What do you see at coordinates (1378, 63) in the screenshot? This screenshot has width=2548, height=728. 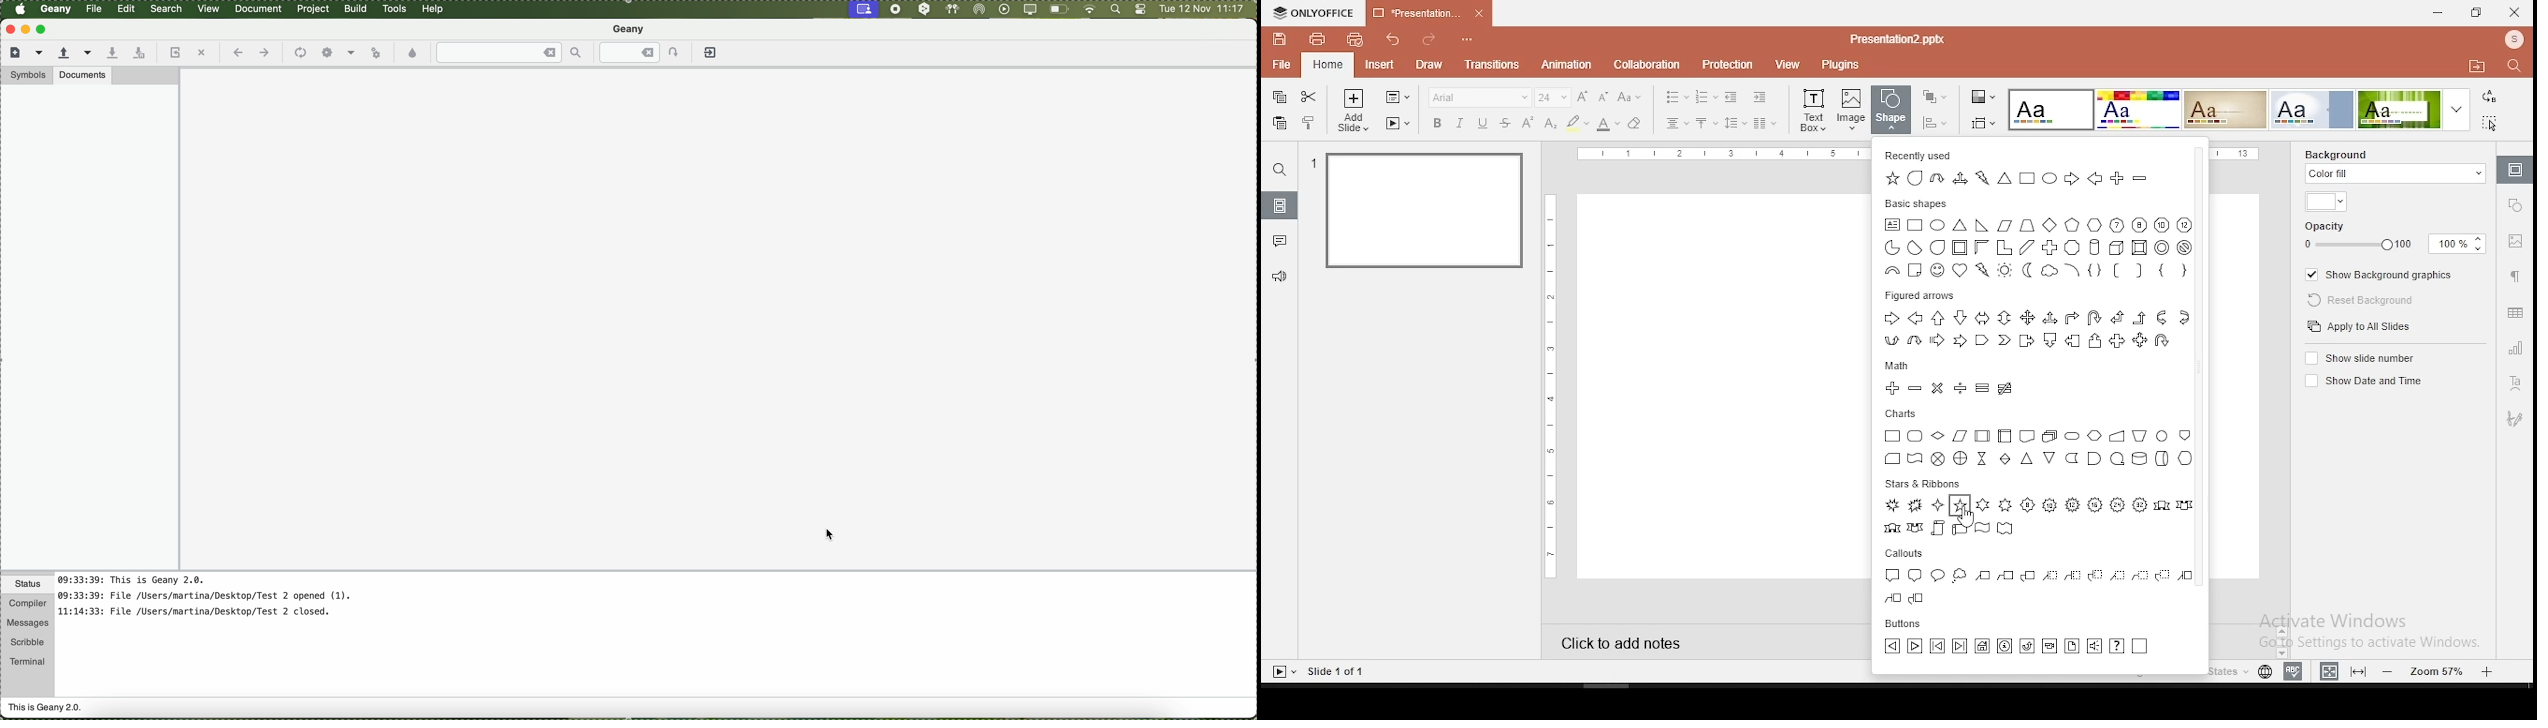 I see `insert` at bounding box center [1378, 63].